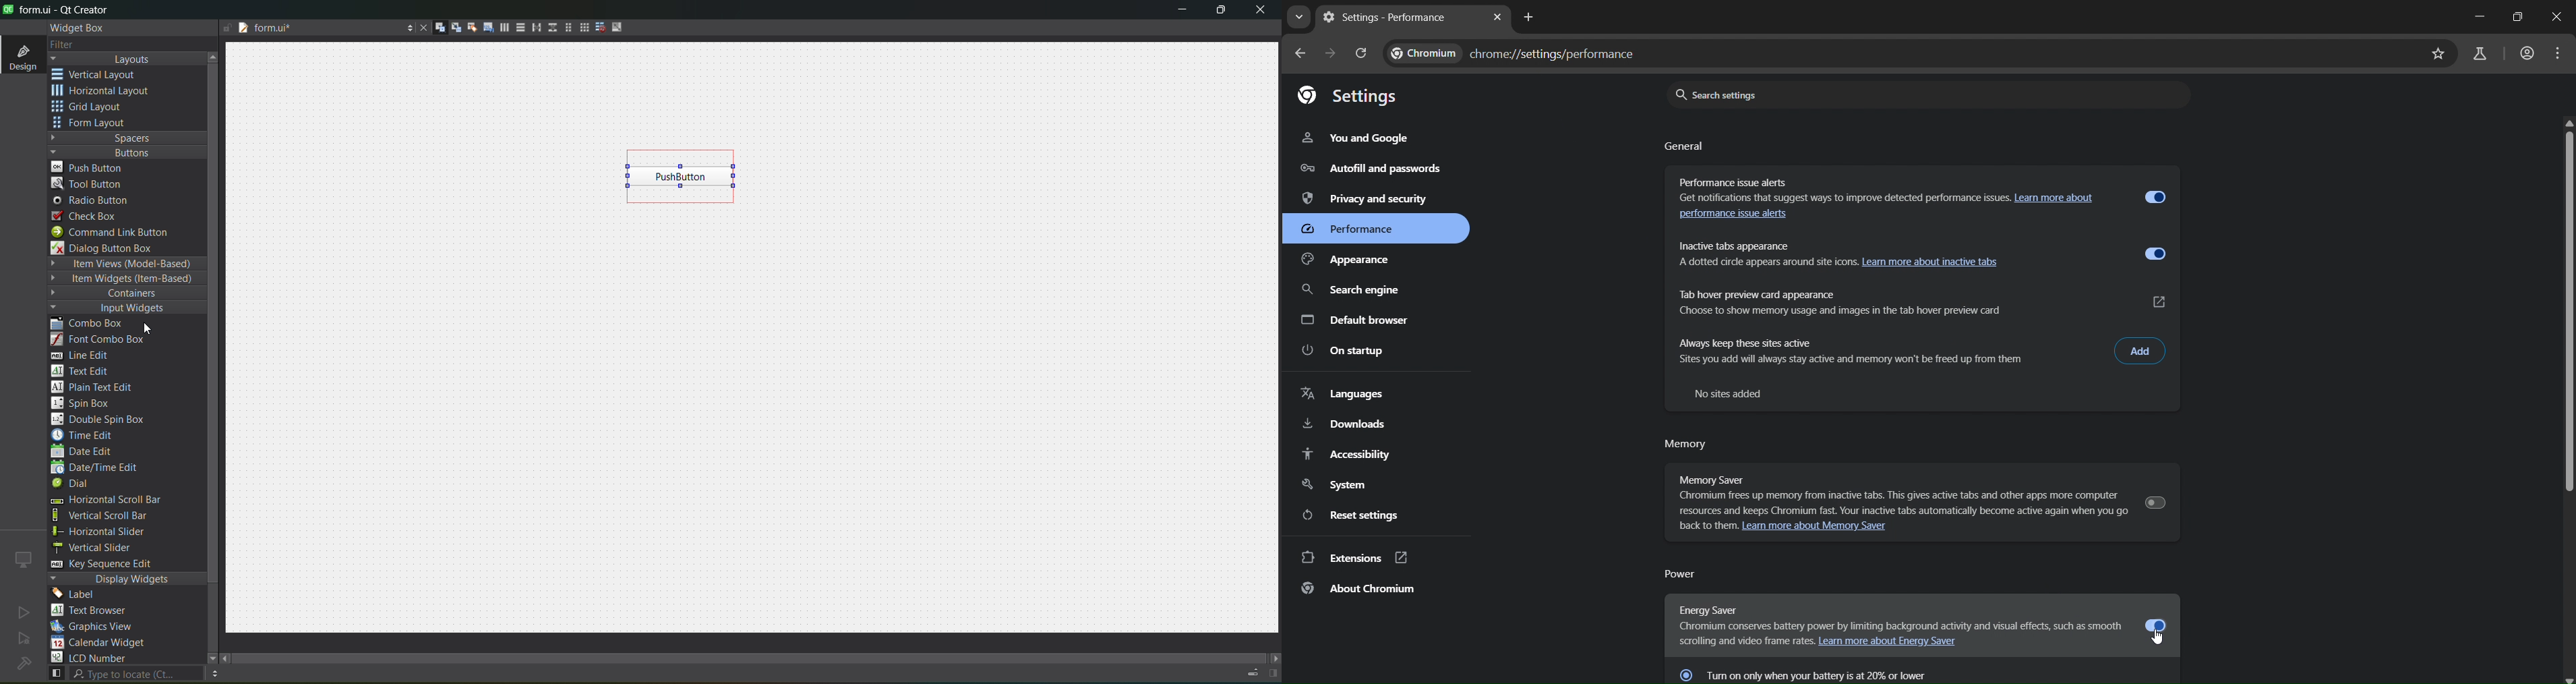 The height and width of the screenshot is (700, 2576). What do you see at coordinates (1346, 350) in the screenshot?
I see `on startup` at bounding box center [1346, 350].